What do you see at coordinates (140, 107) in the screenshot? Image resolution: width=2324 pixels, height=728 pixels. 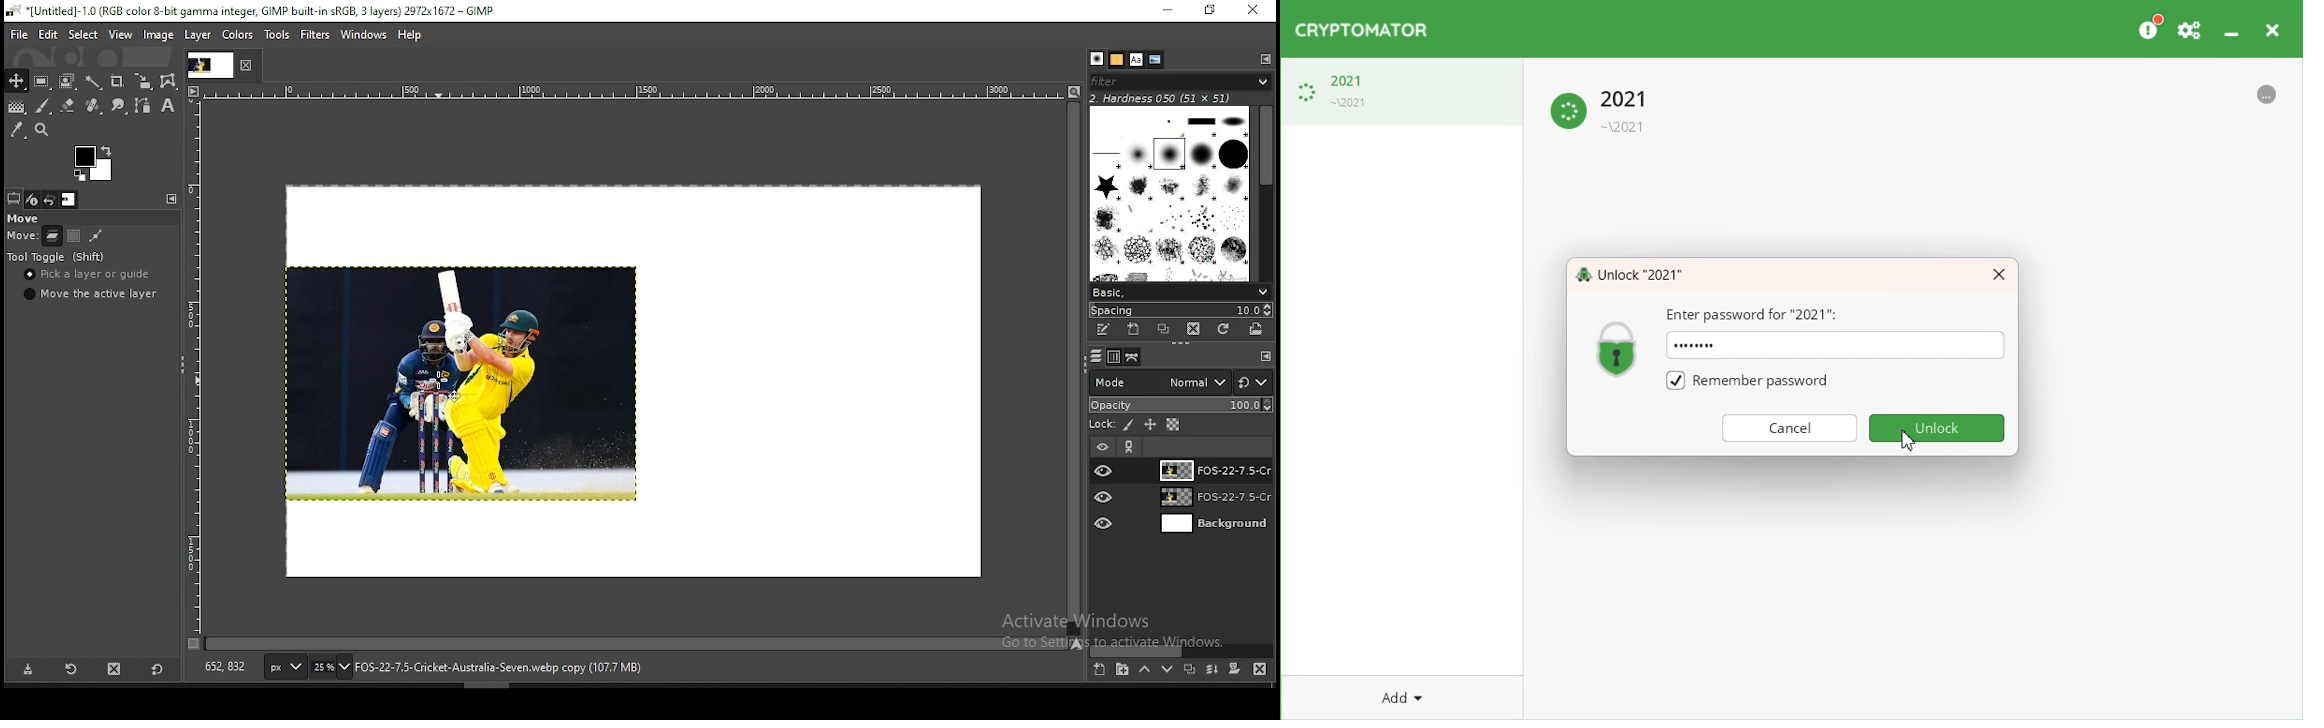 I see `paths tool` at bounding box center [140, 107].